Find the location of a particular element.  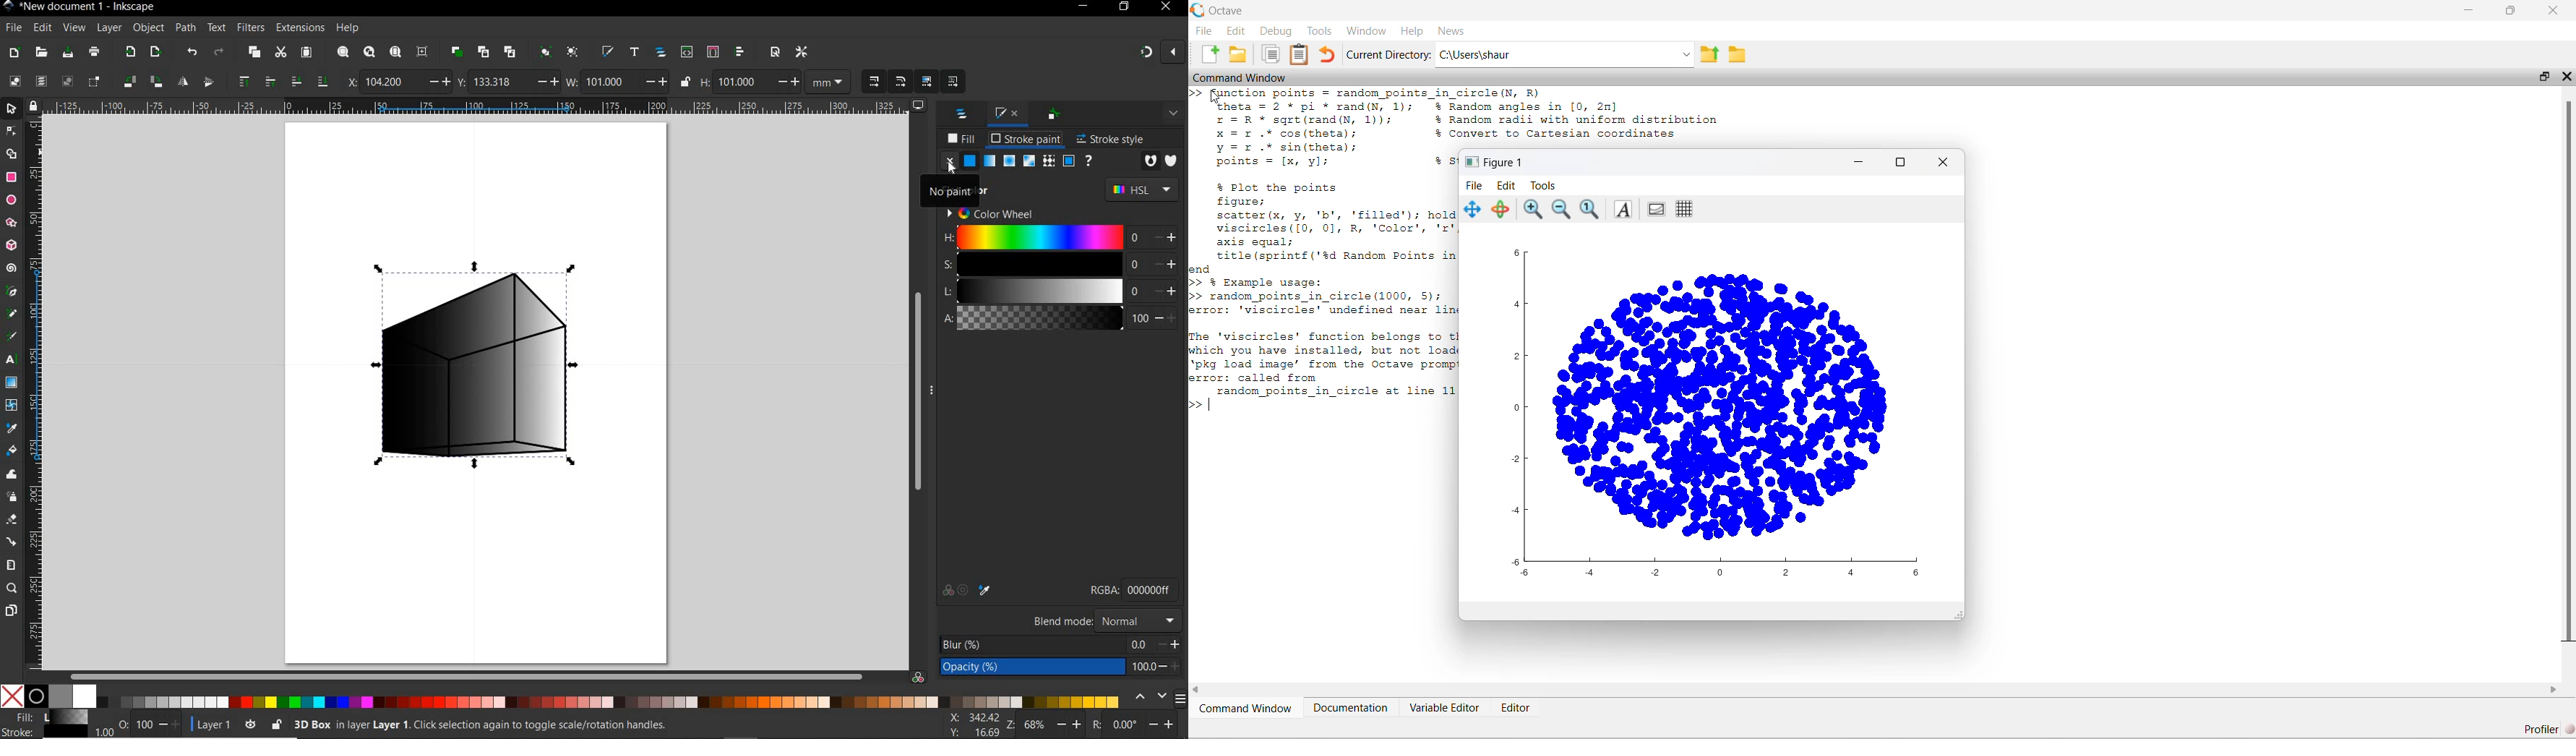

ELLIPSE is located at coordinates (11, 200).